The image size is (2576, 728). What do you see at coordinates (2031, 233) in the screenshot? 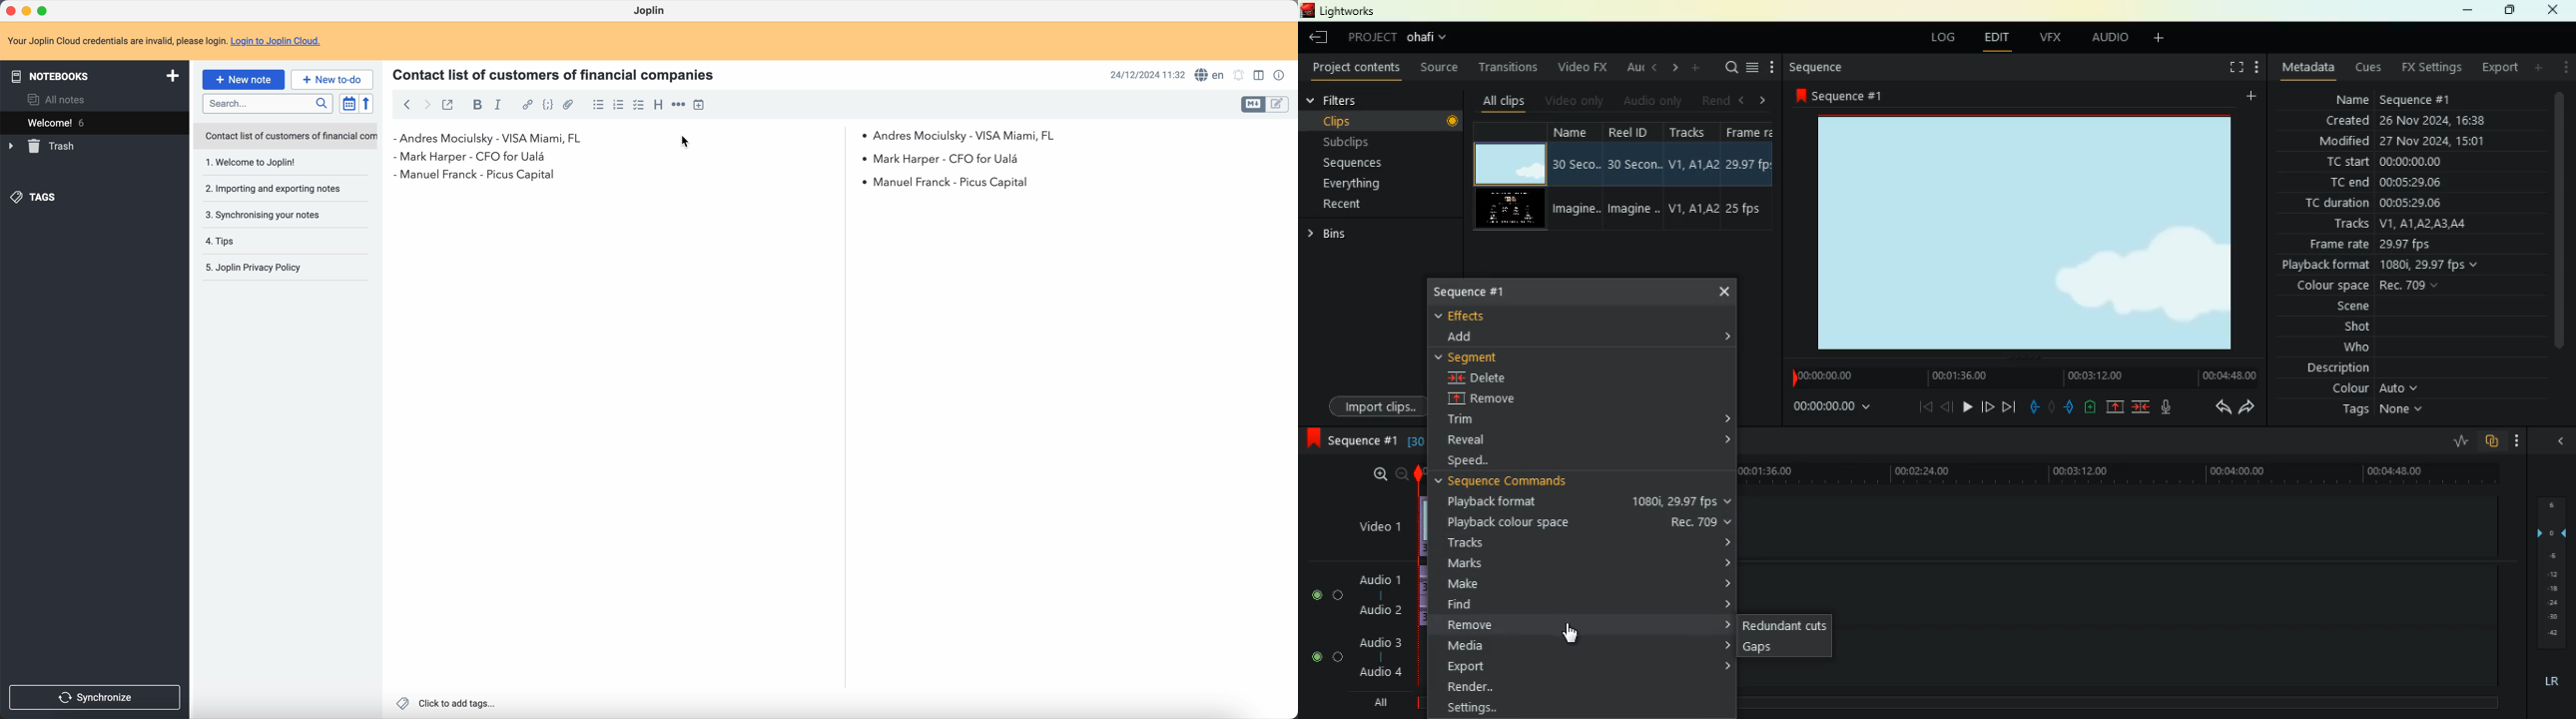
I see `image` at bounding box center [2031, 233].